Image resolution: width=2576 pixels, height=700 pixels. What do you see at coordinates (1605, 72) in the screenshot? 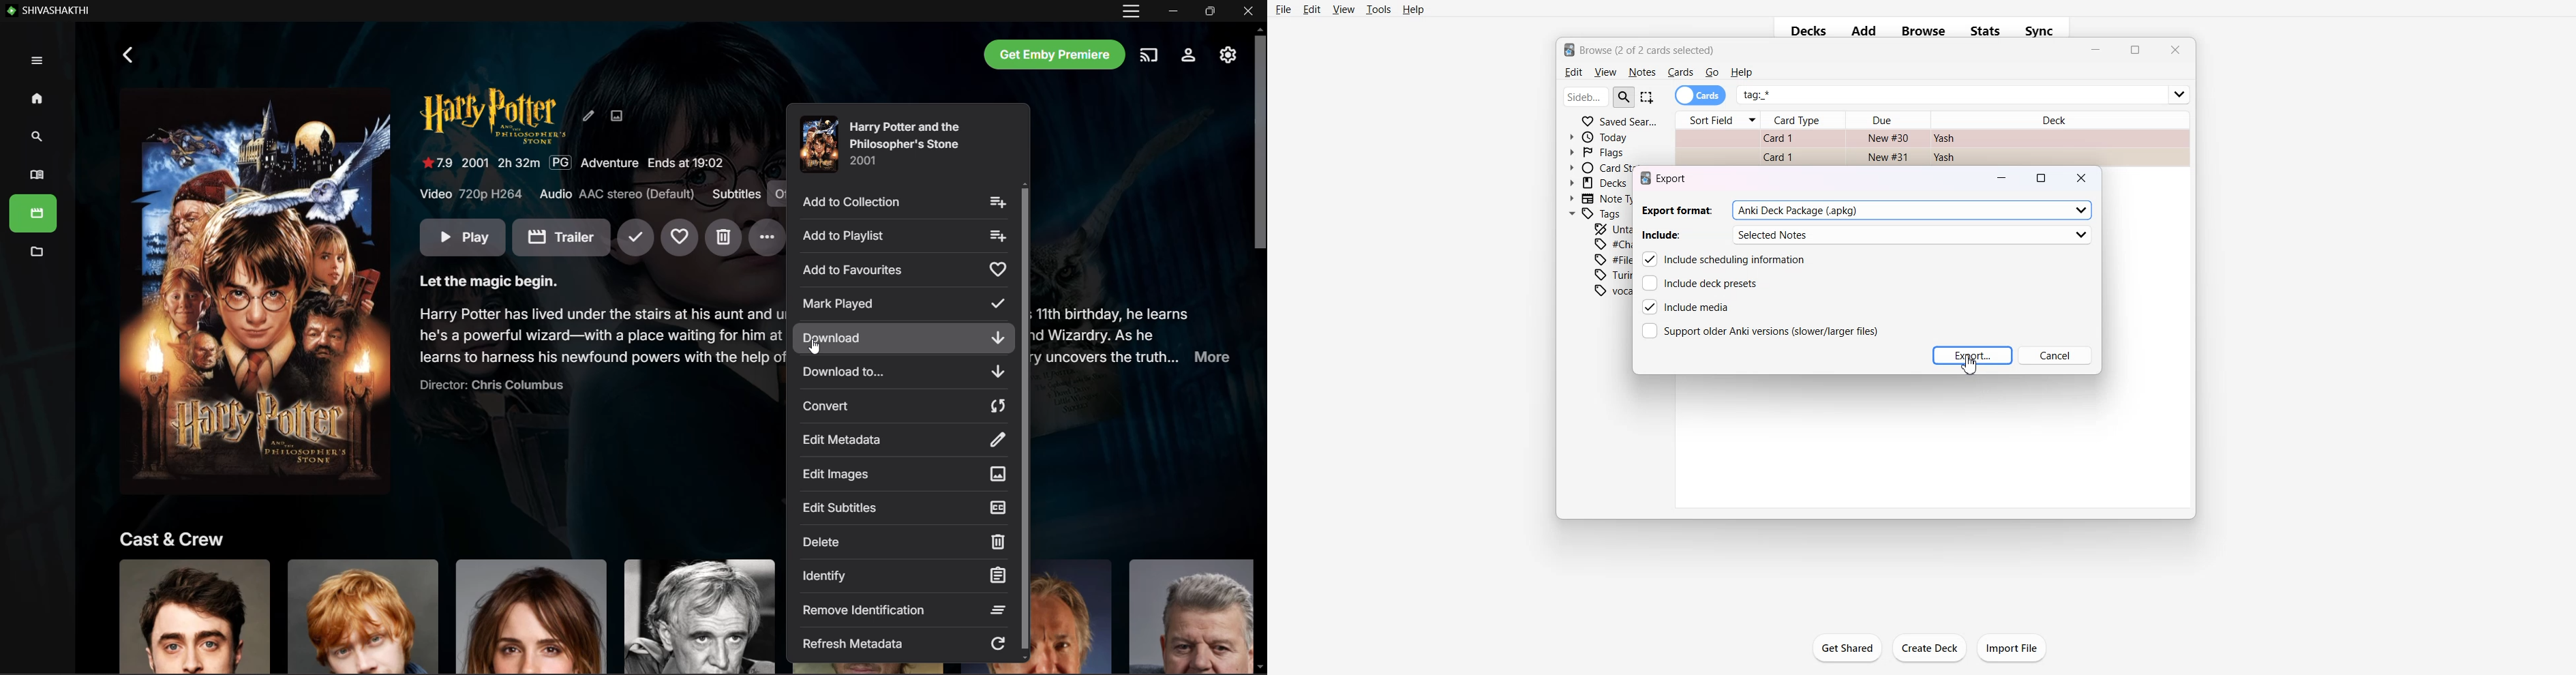
I see `View` at bounding box center [1605, 72].